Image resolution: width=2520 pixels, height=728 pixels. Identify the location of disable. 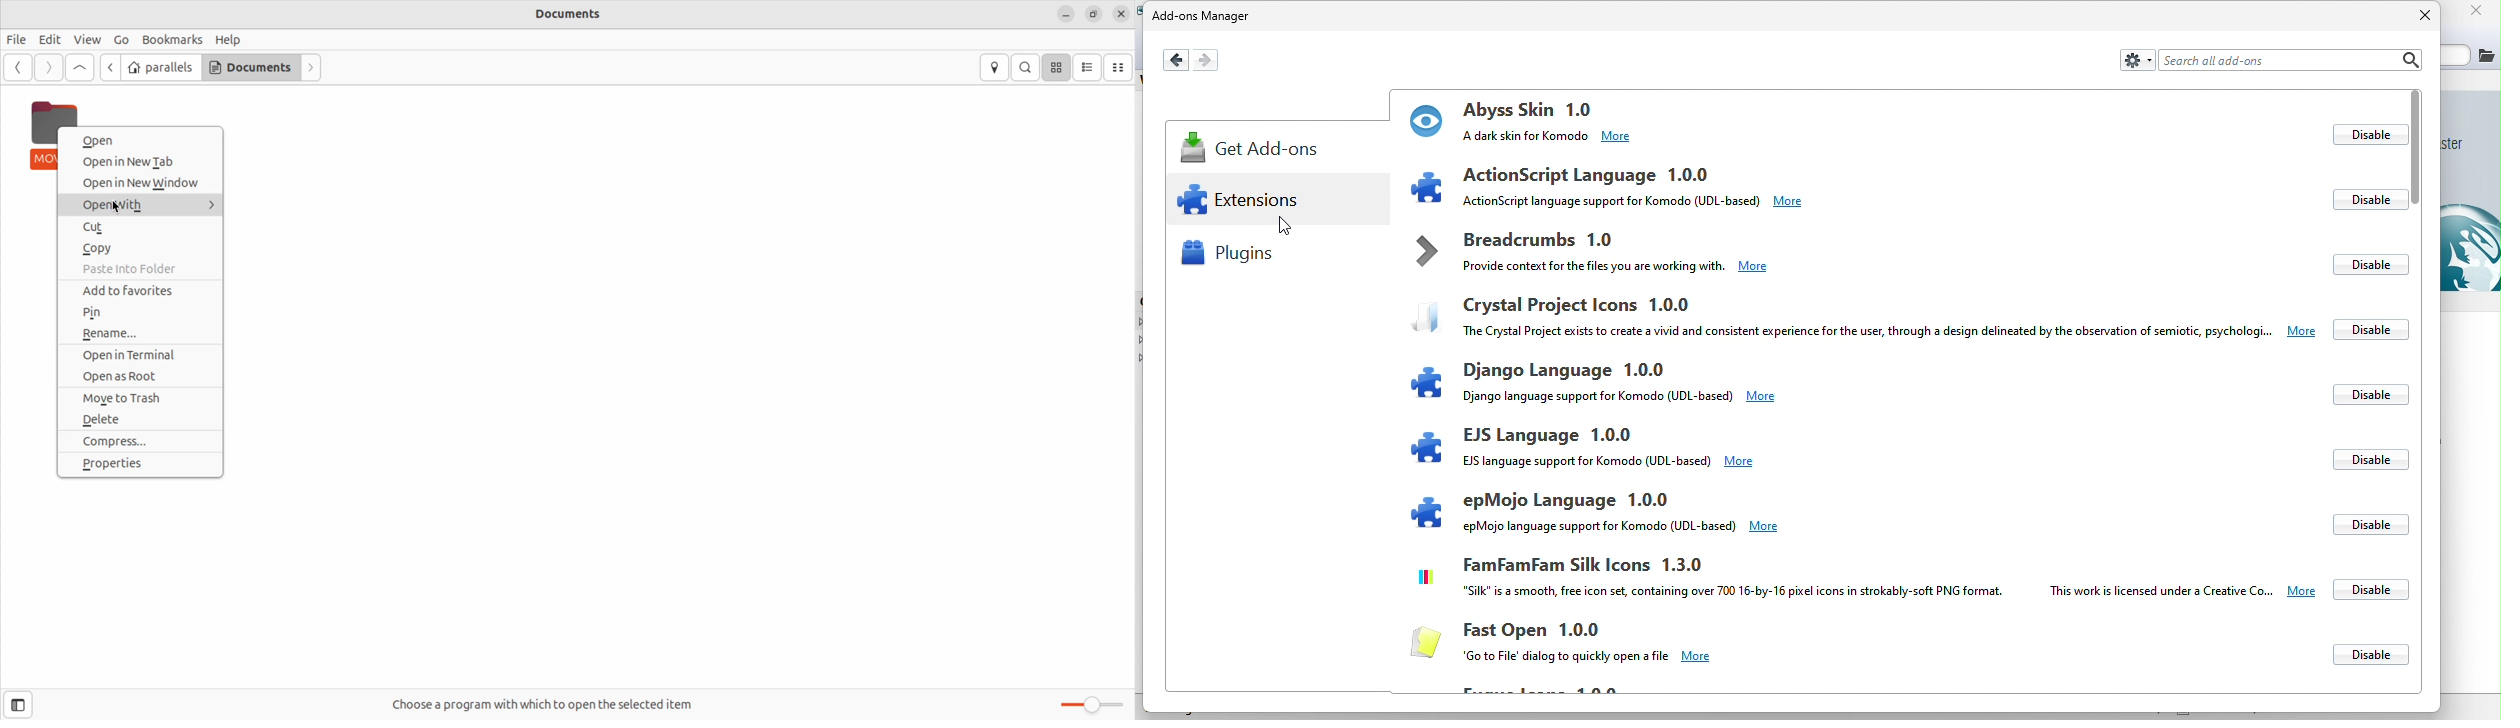
(2364, 135).